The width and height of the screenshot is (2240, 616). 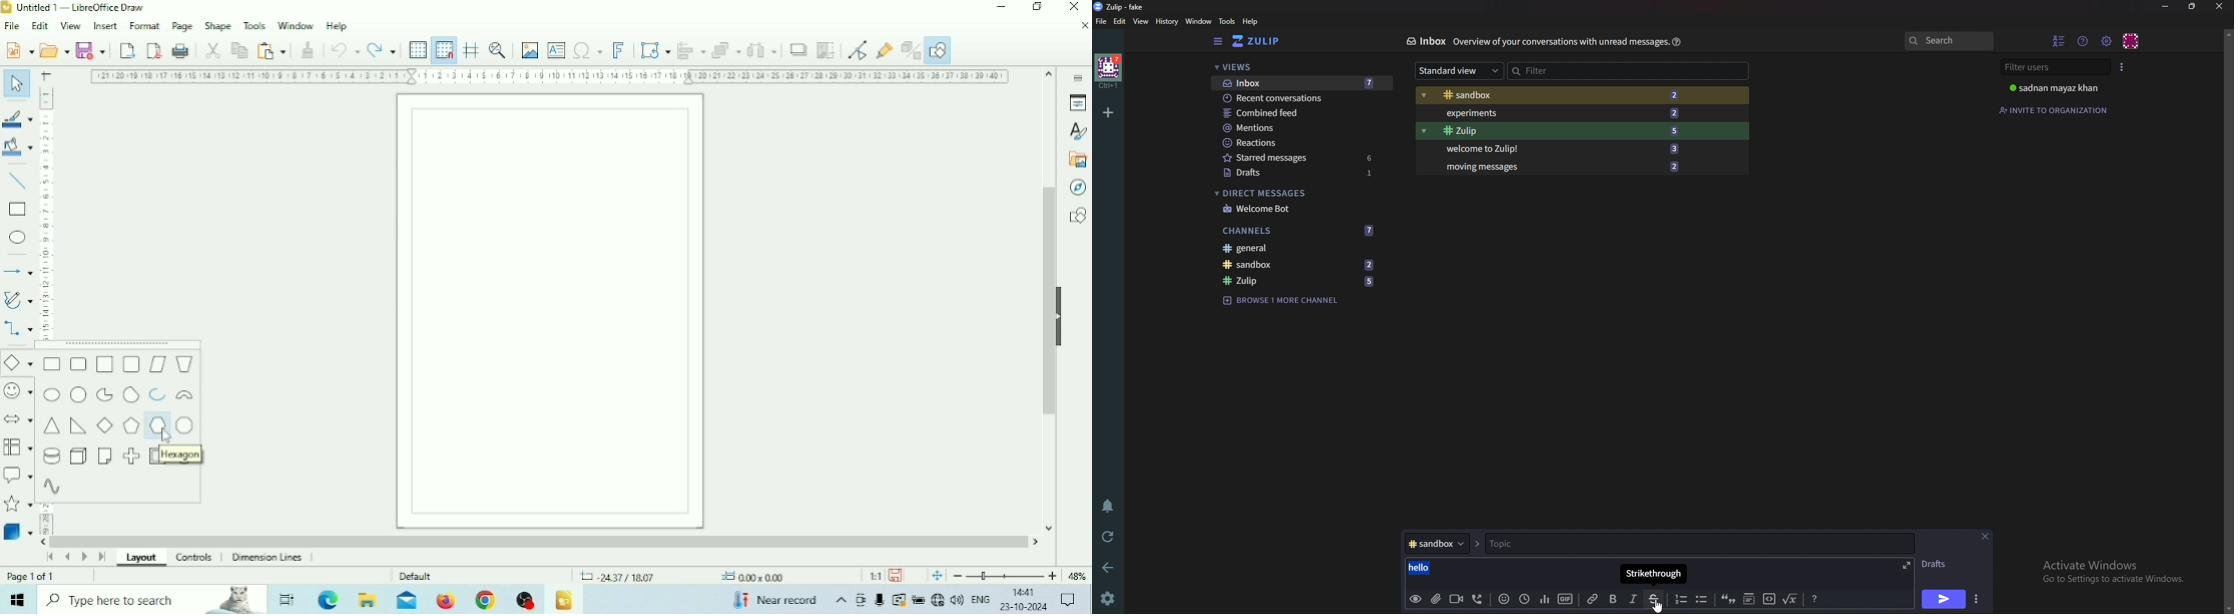 What do you see at coordinates (762, 50) in the screenshot?
I see `Select at least three objects to distribute` at bounding box center [762, 50].